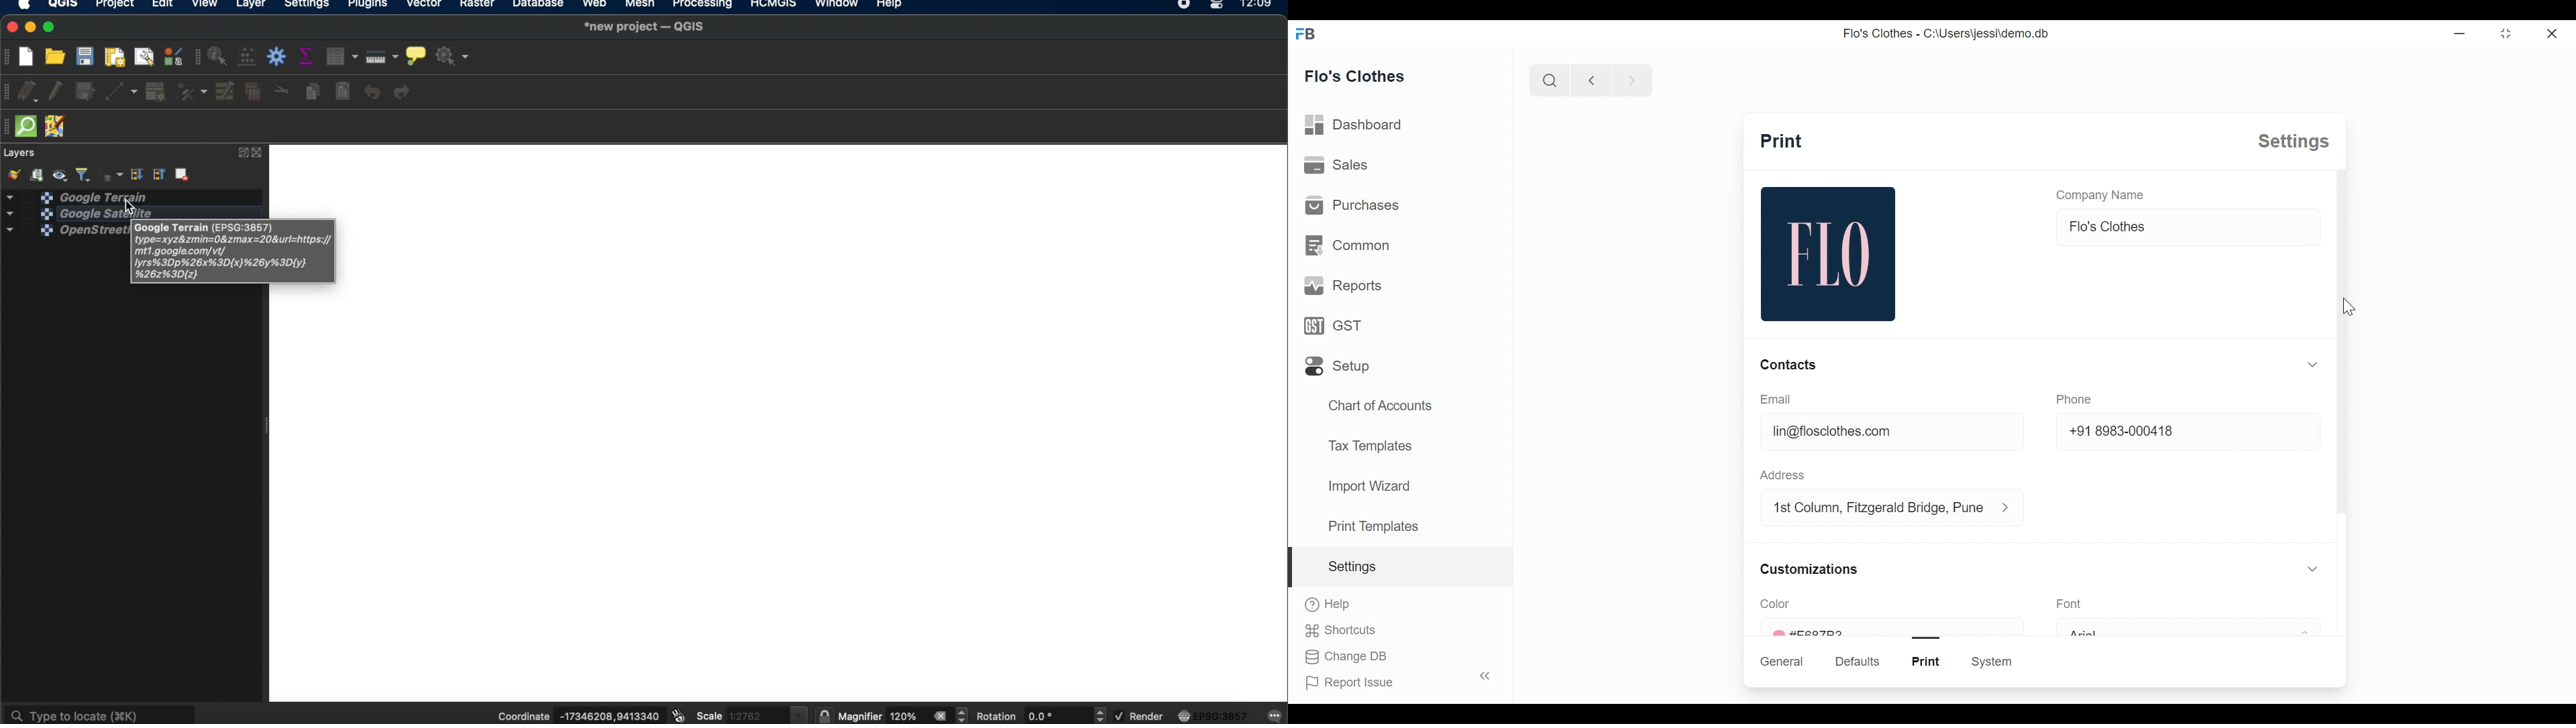 This screenshot has height=728, width=2576. What do you see at coordinates (2312, 570) in the screenshot?
I see `toggle expand/collapse` at bounding box center [2312, 570].